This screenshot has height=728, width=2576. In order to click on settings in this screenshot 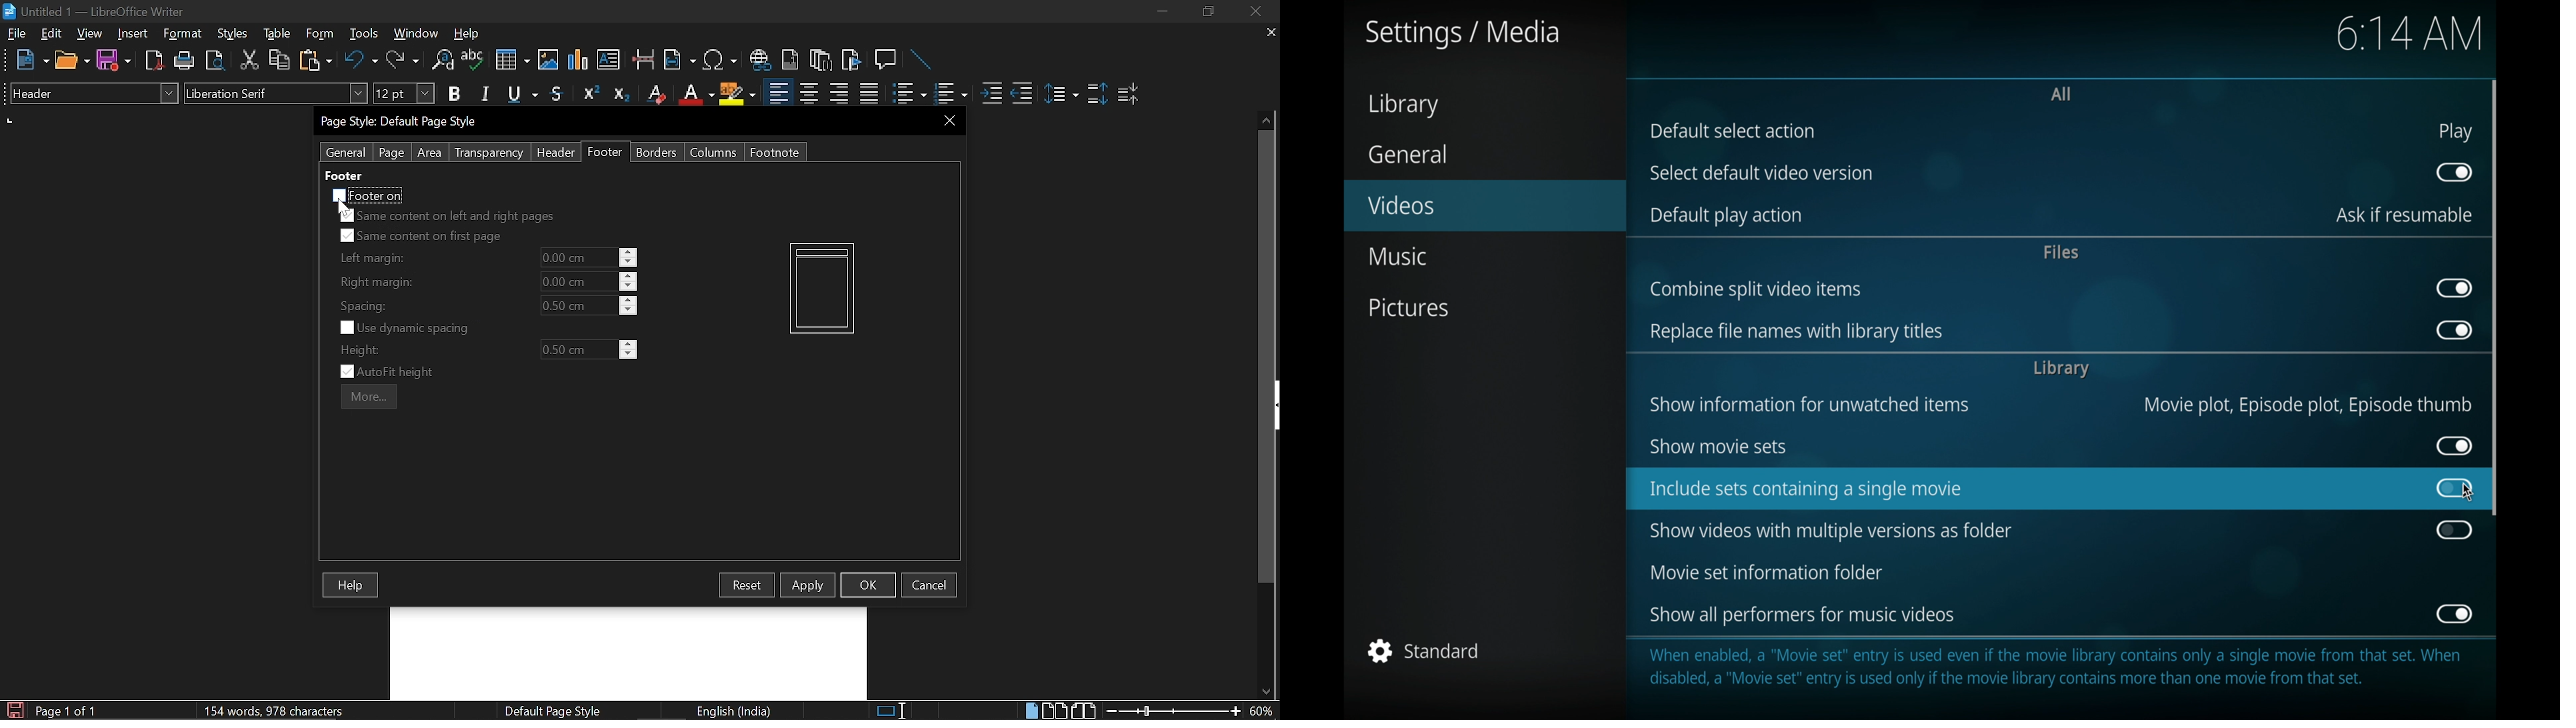, I will do `click(1463, 33)`.